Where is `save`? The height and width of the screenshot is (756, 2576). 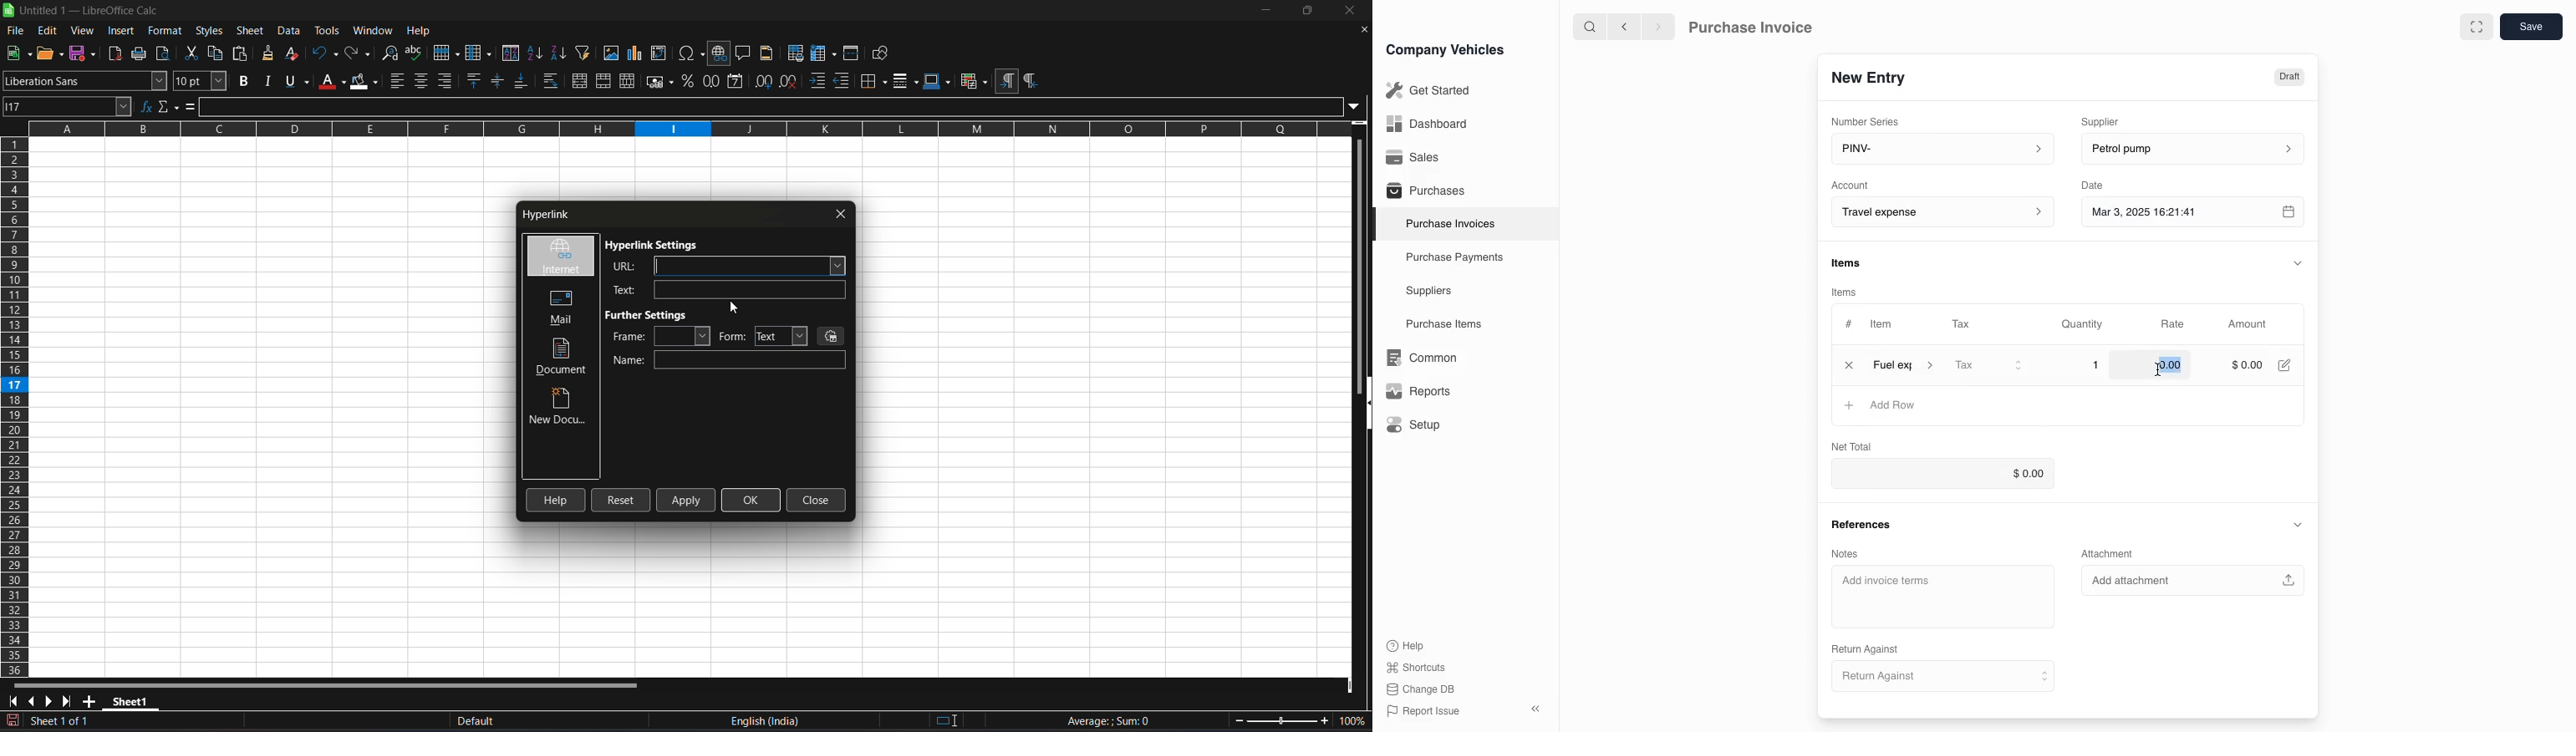
save is located at coordinates (2531, 26).